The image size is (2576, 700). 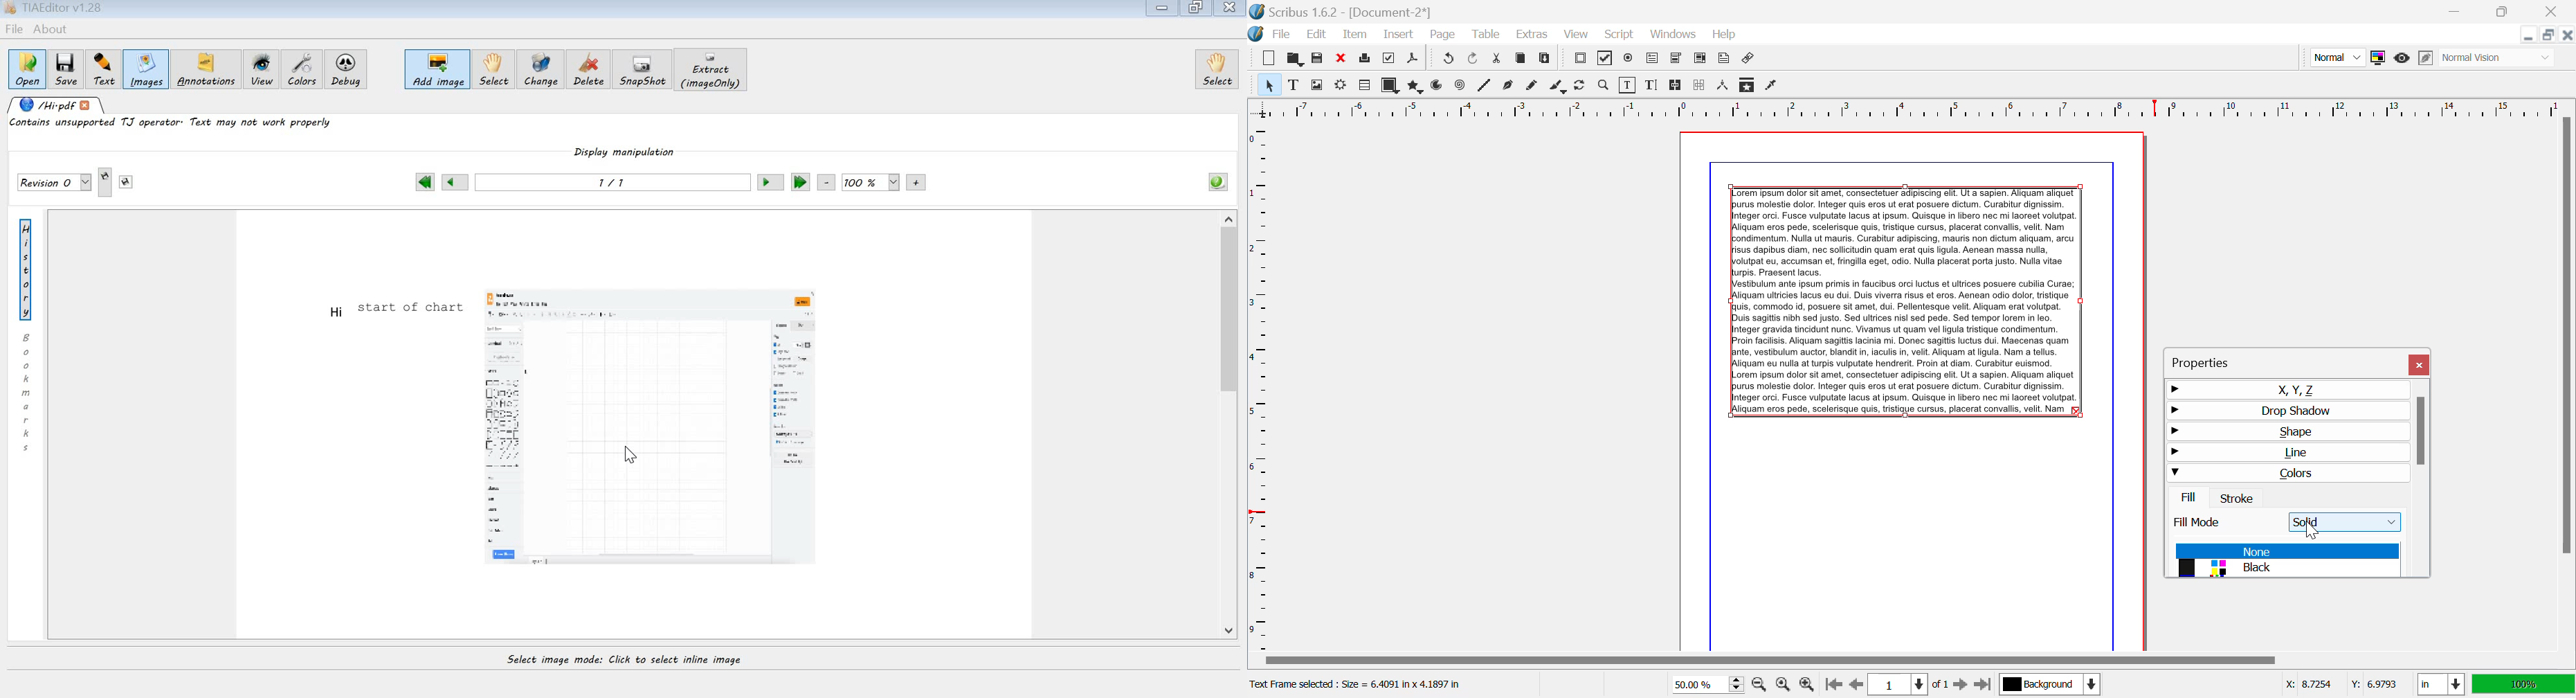 I want to click on Next Page, so click(x=1960, y=683).